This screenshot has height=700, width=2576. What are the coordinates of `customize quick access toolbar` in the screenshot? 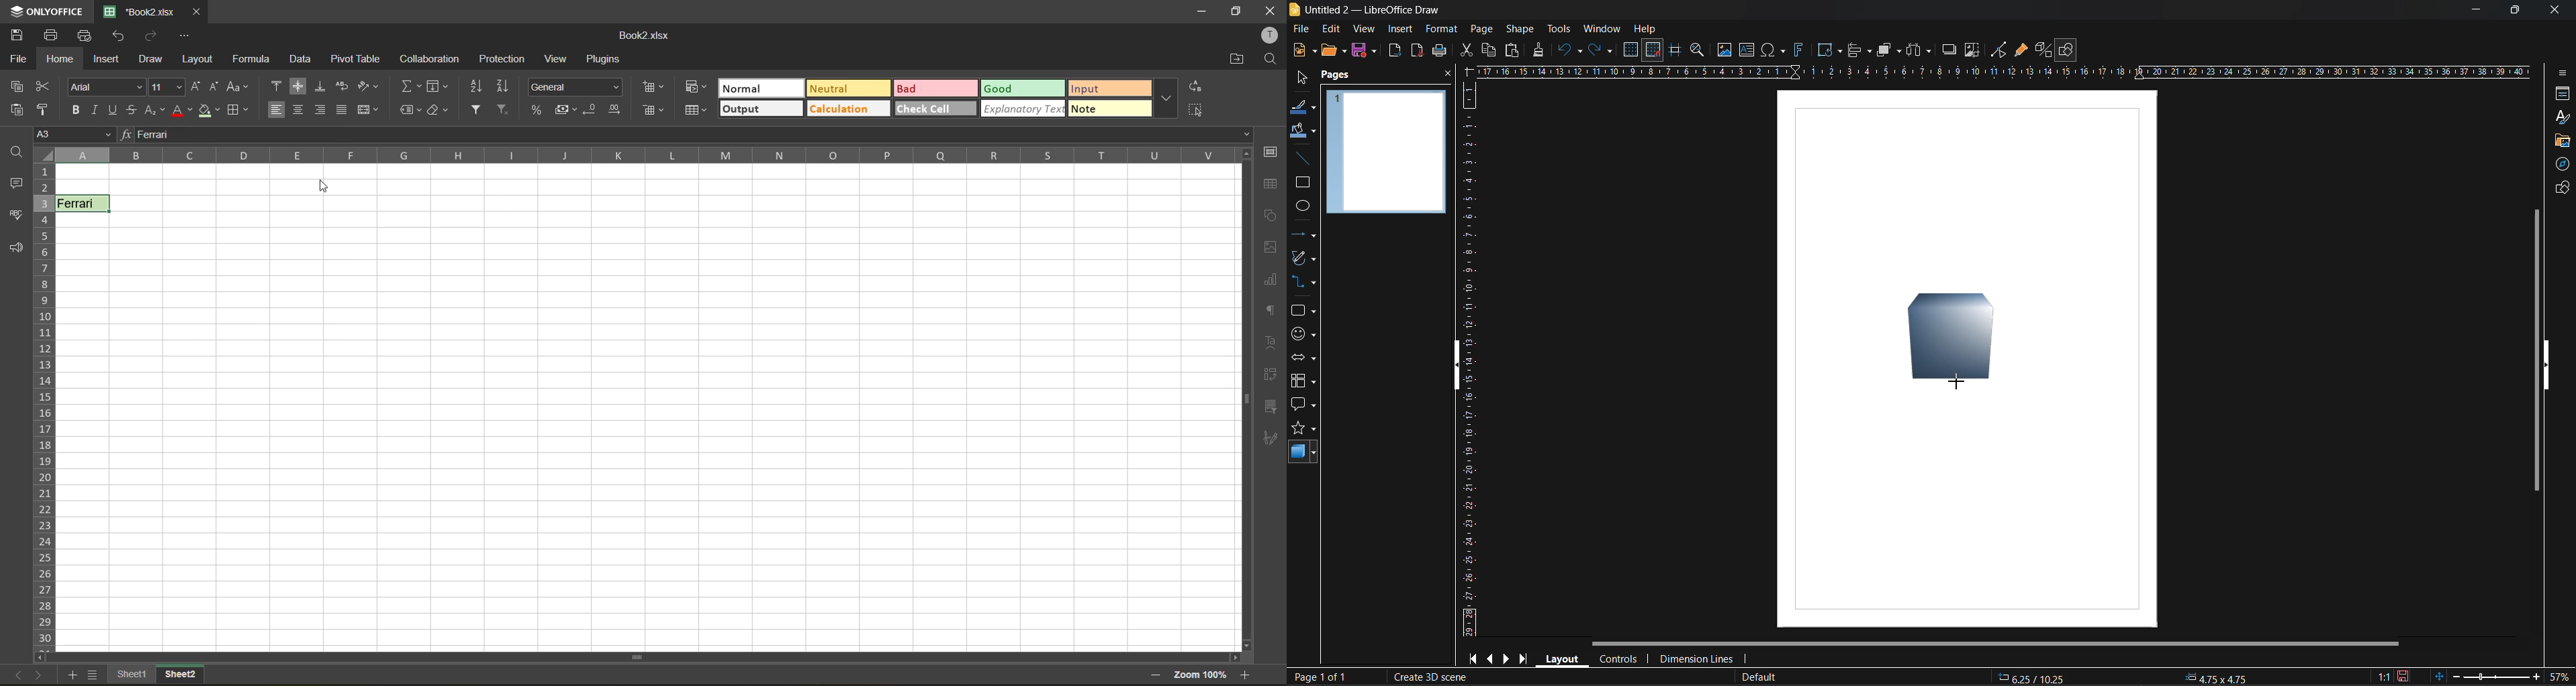 It's located at (185, 36).